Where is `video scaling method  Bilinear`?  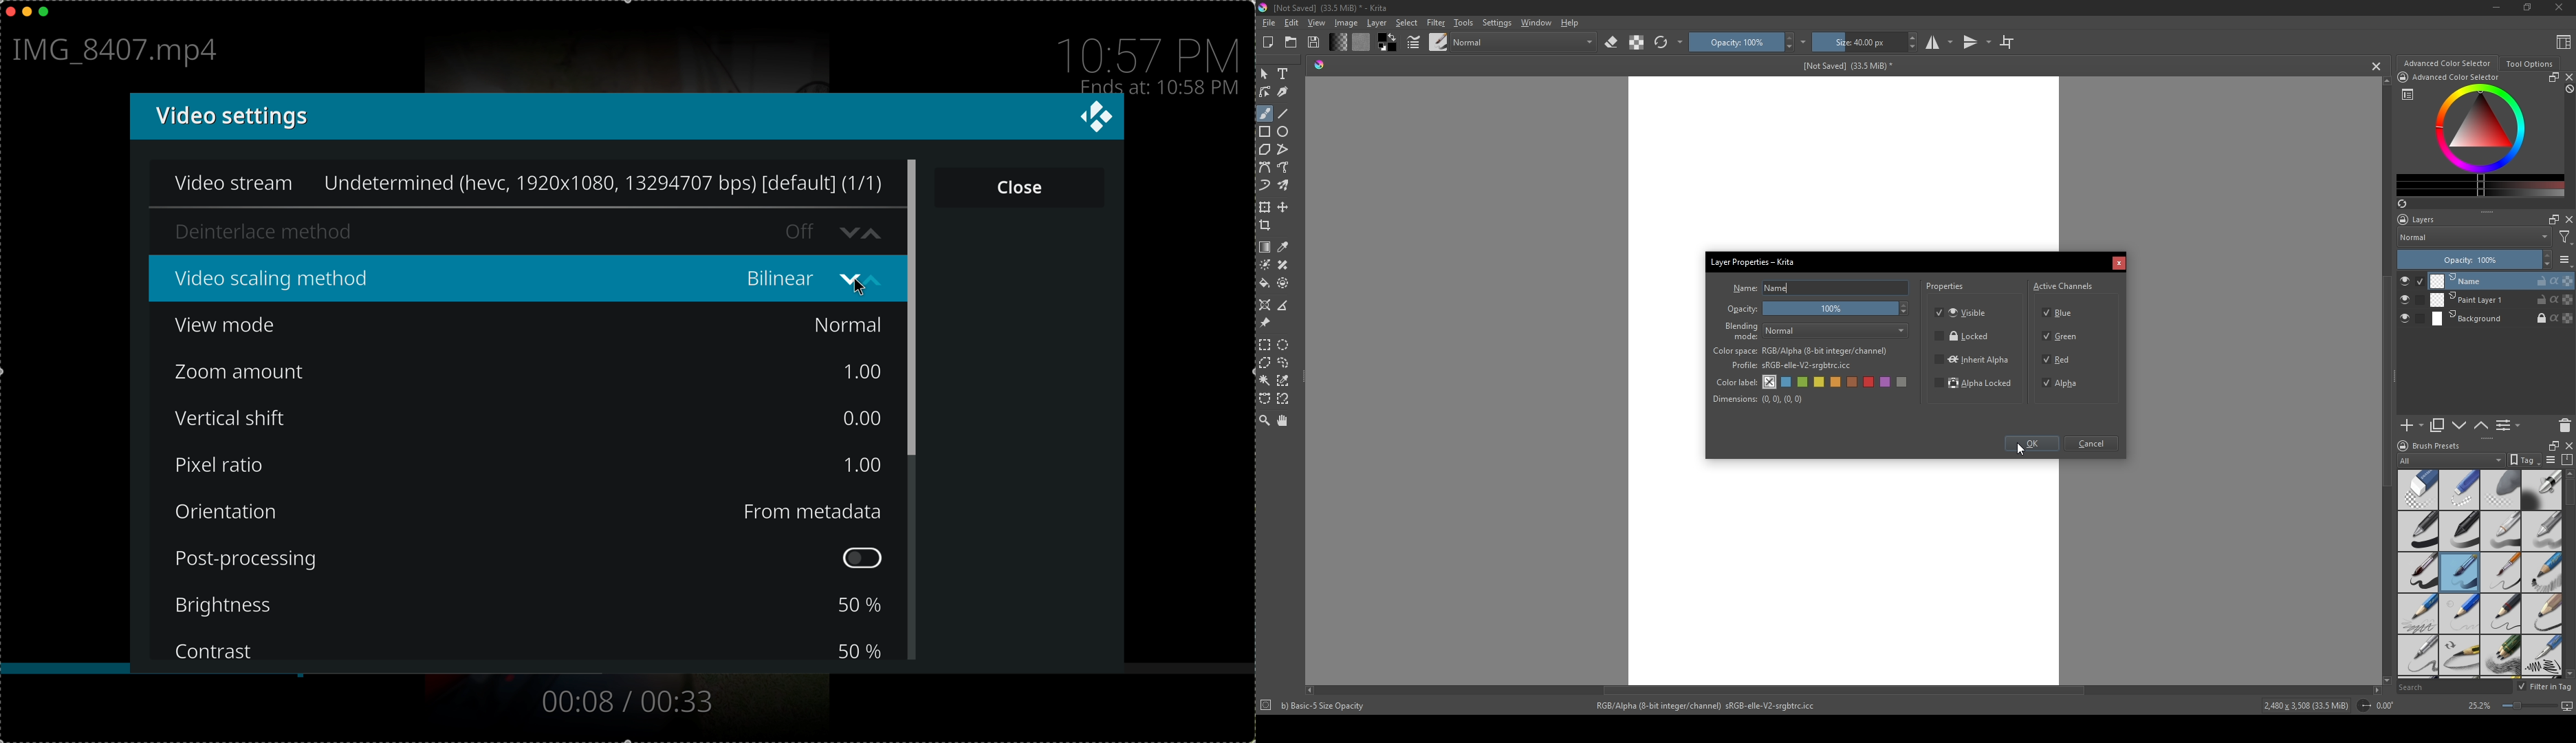 video scaling method  Bilinear is located at coordinates (487, 275).